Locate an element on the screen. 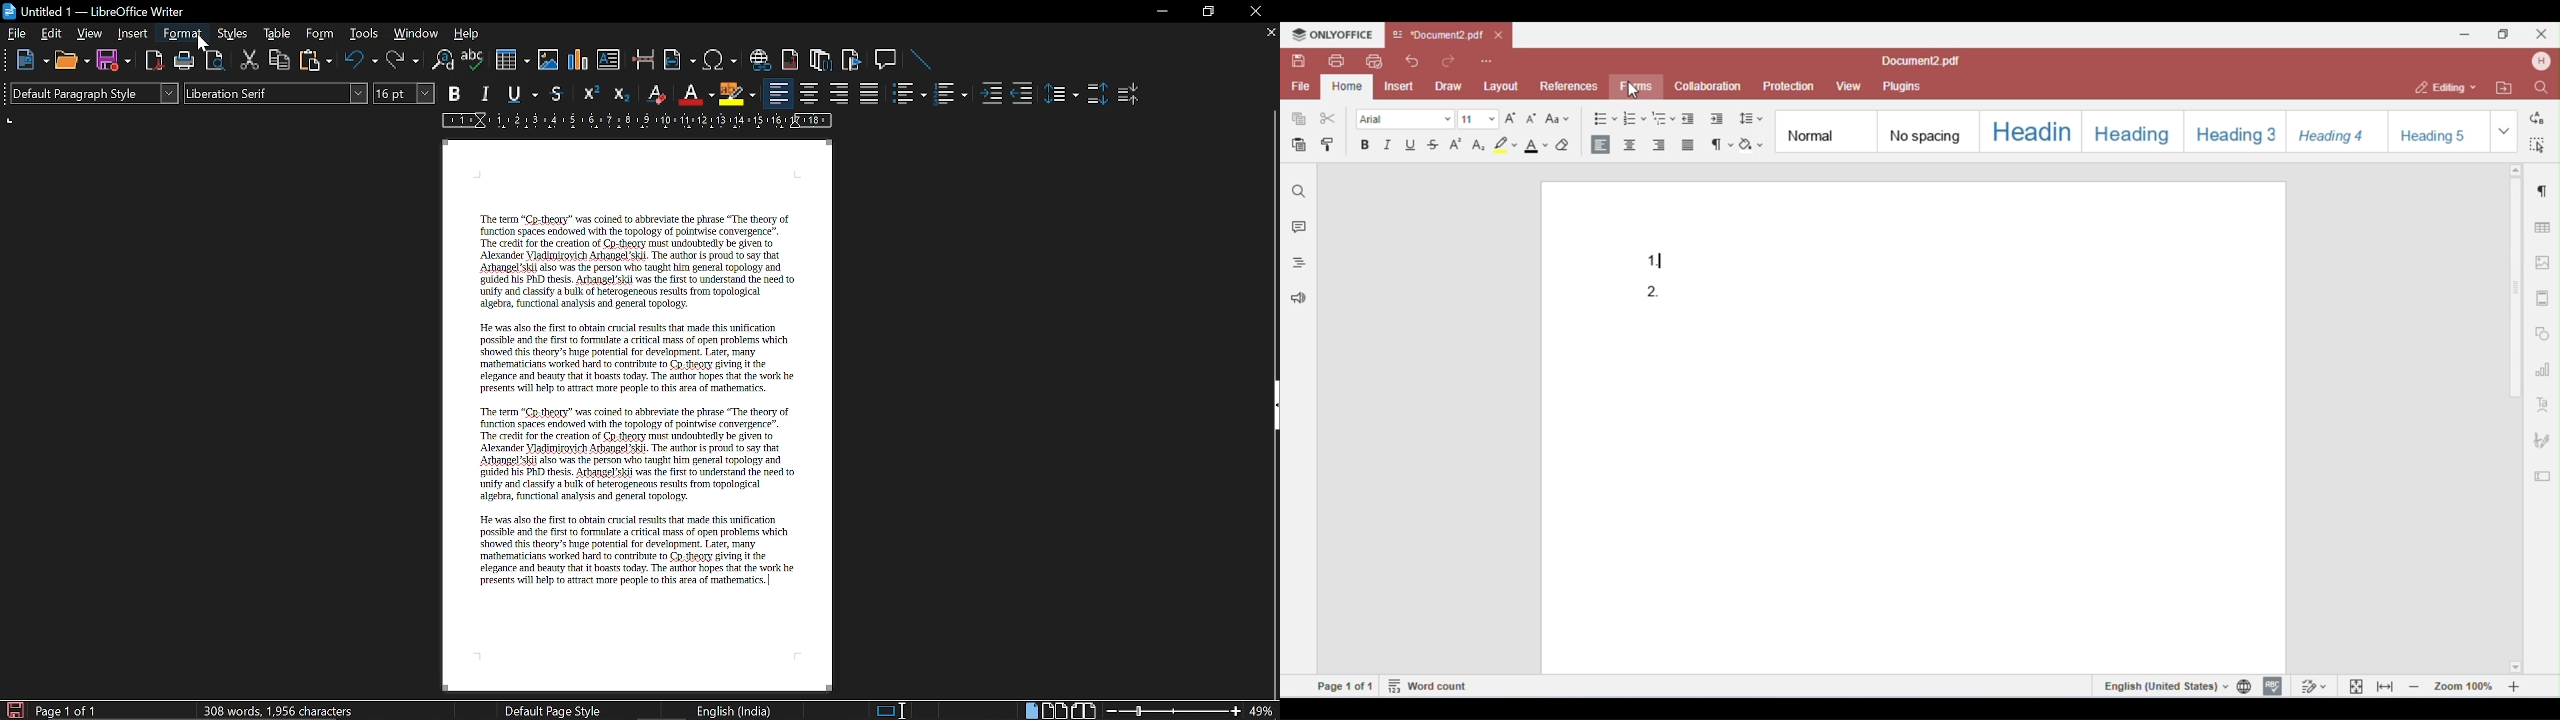    308 words, 1,956 characters is located at coordinates (283, 711).